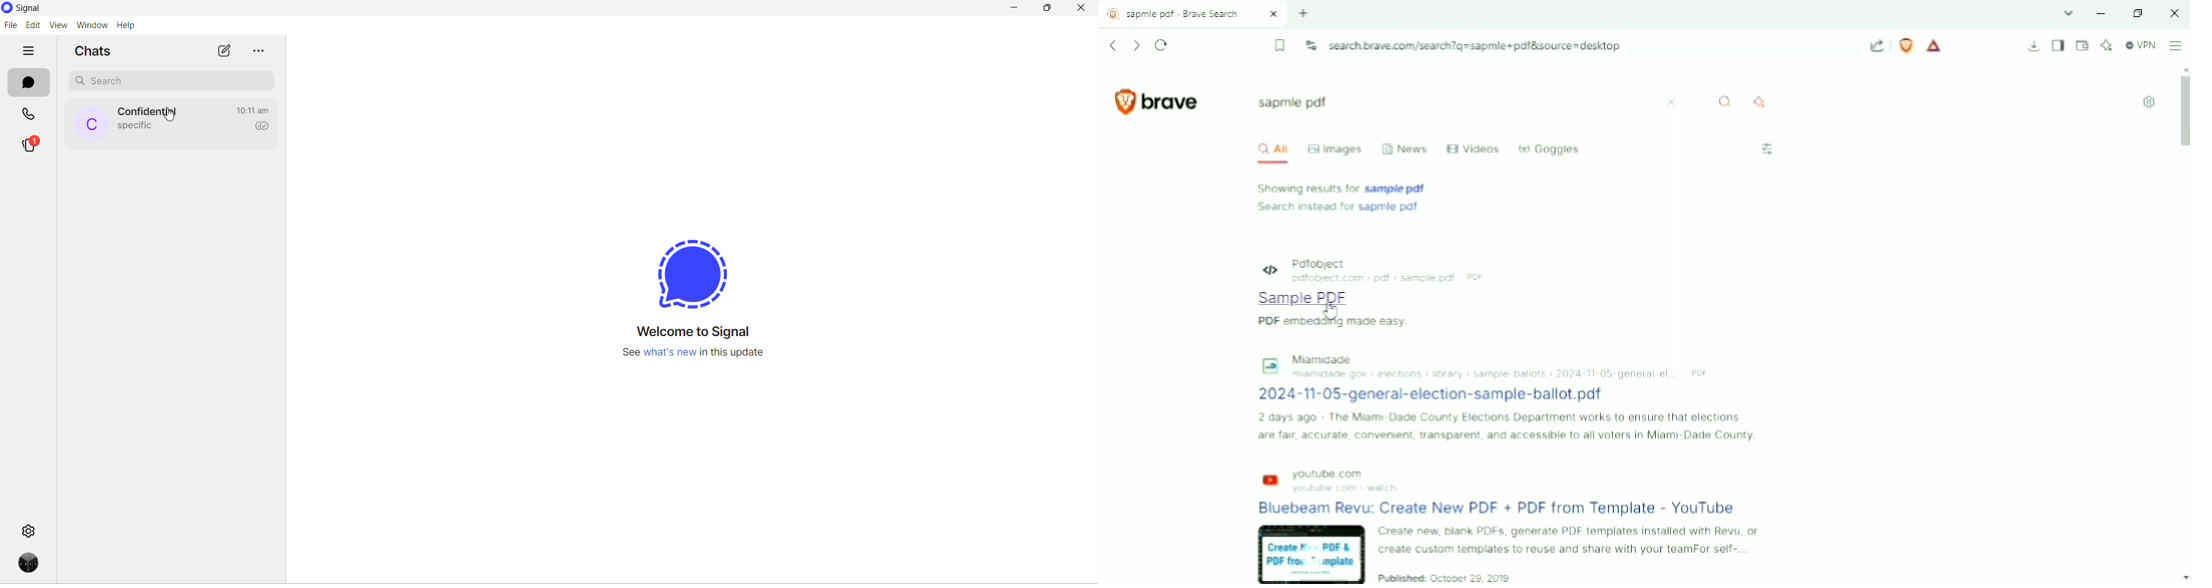 The image size is (2212, 588). I want to click on cursor, so click(171, 116).